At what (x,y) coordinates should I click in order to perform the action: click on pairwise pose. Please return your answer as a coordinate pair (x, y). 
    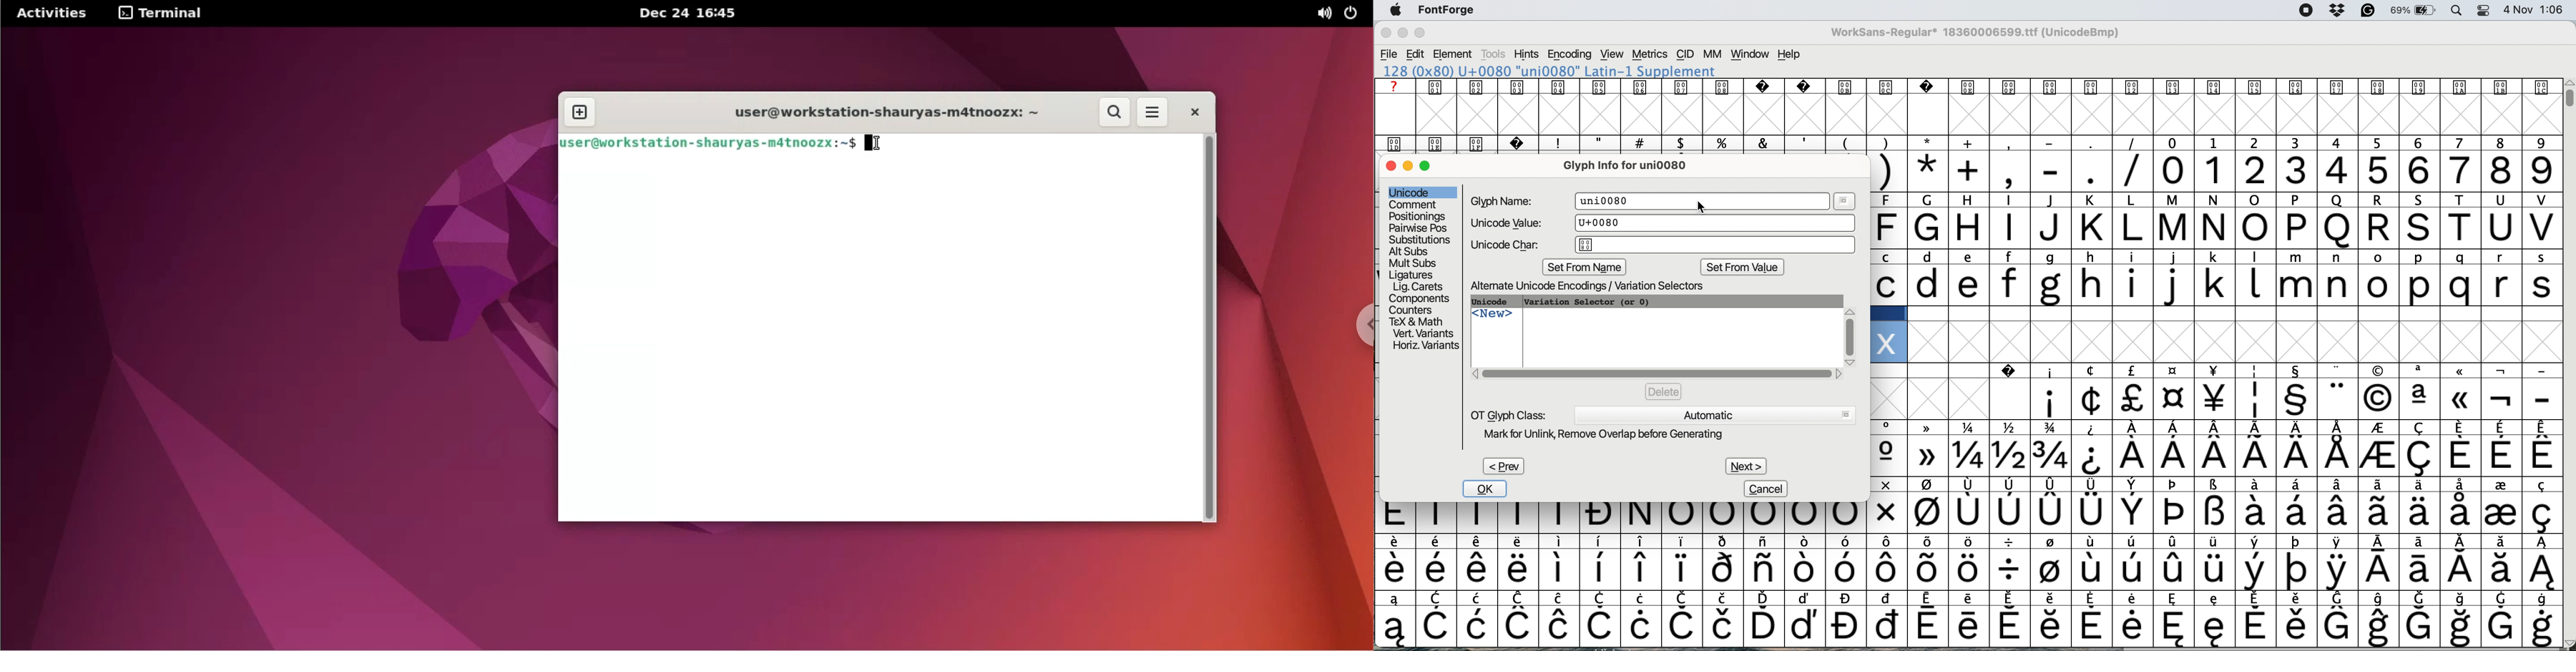
    Looking at the image, I should click on (1420, 227).